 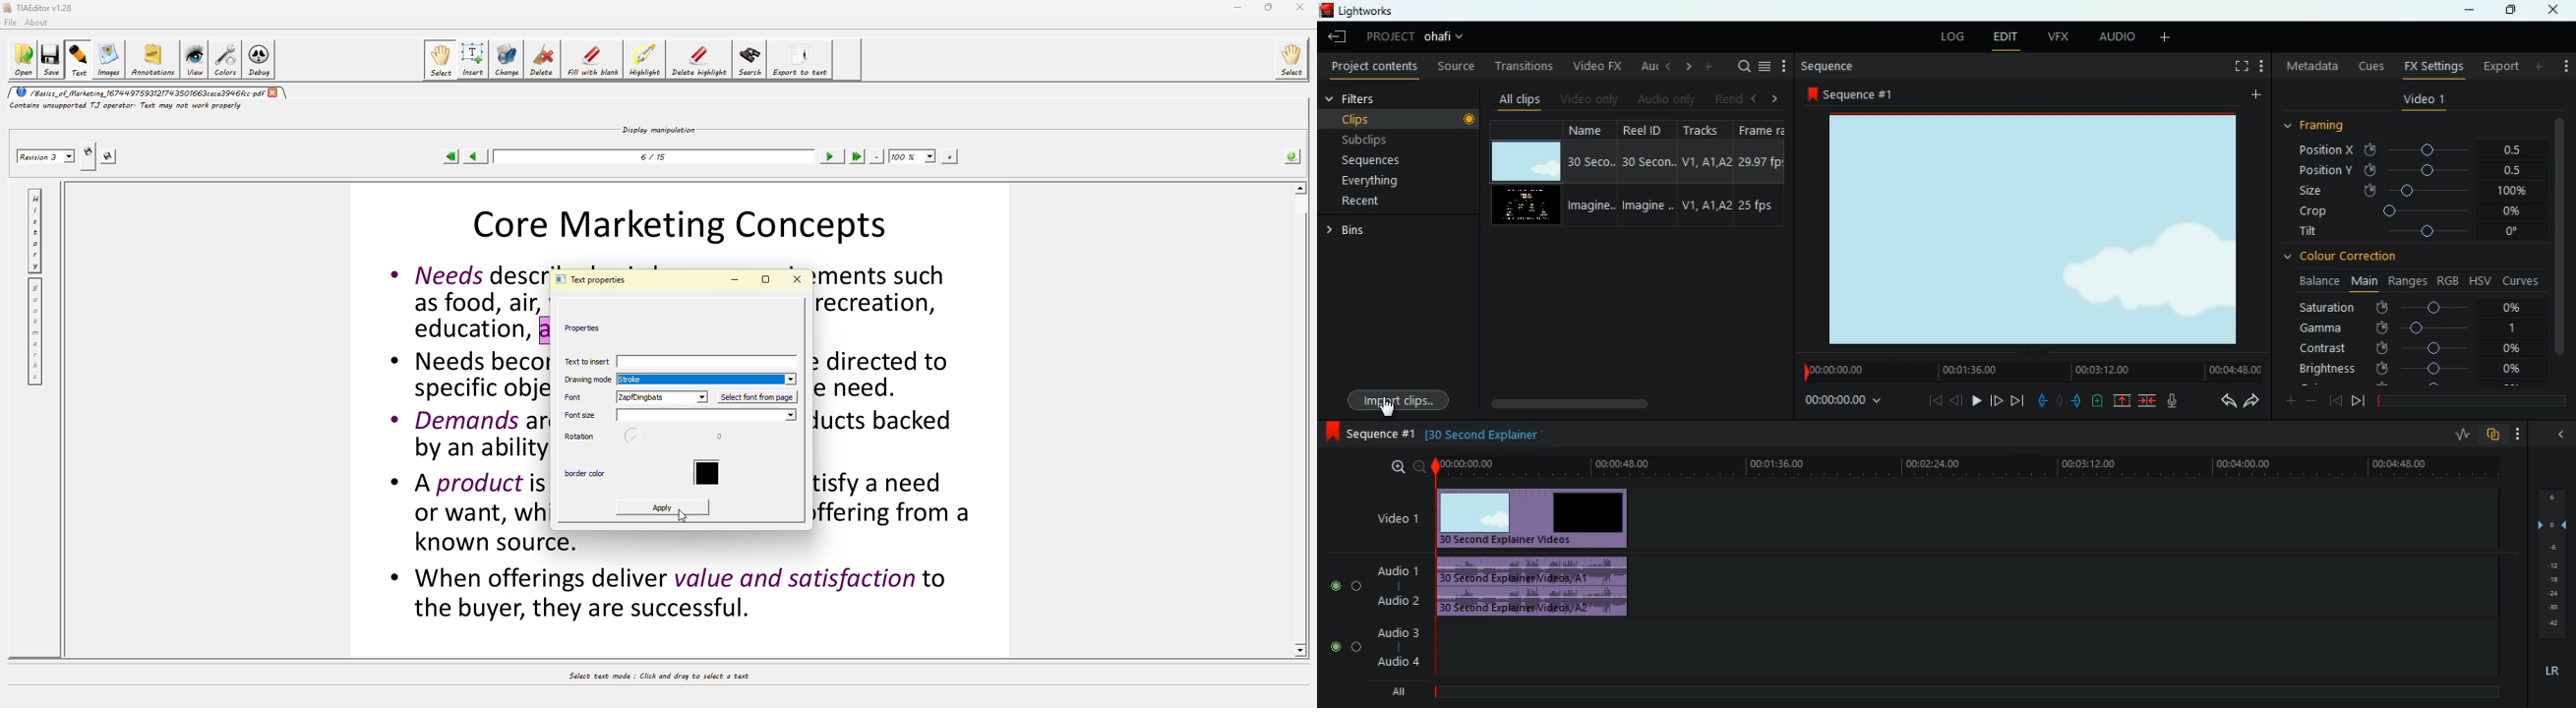 What do you see at coordinates (1481, 435) in the screenshot?
I see `time` at bounding box center [1481, 435].